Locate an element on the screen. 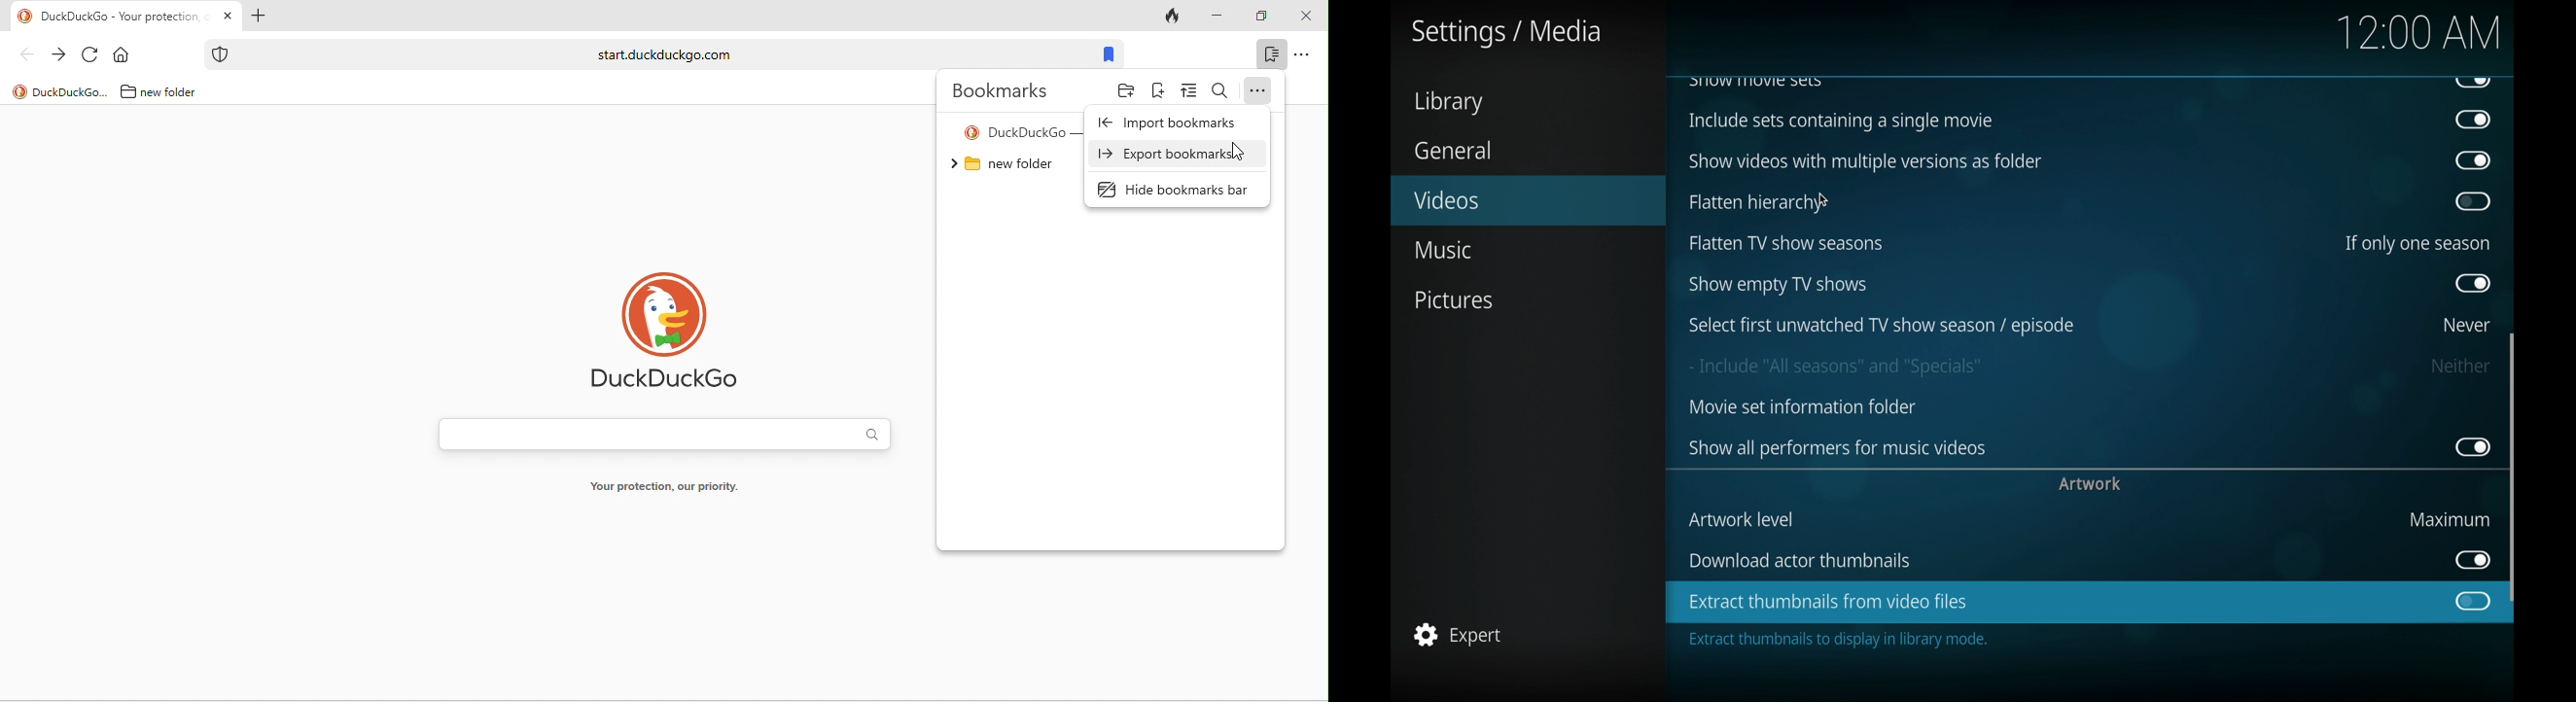  select firstunwatched tv show season/episode is located at coordinates (1882, 326).